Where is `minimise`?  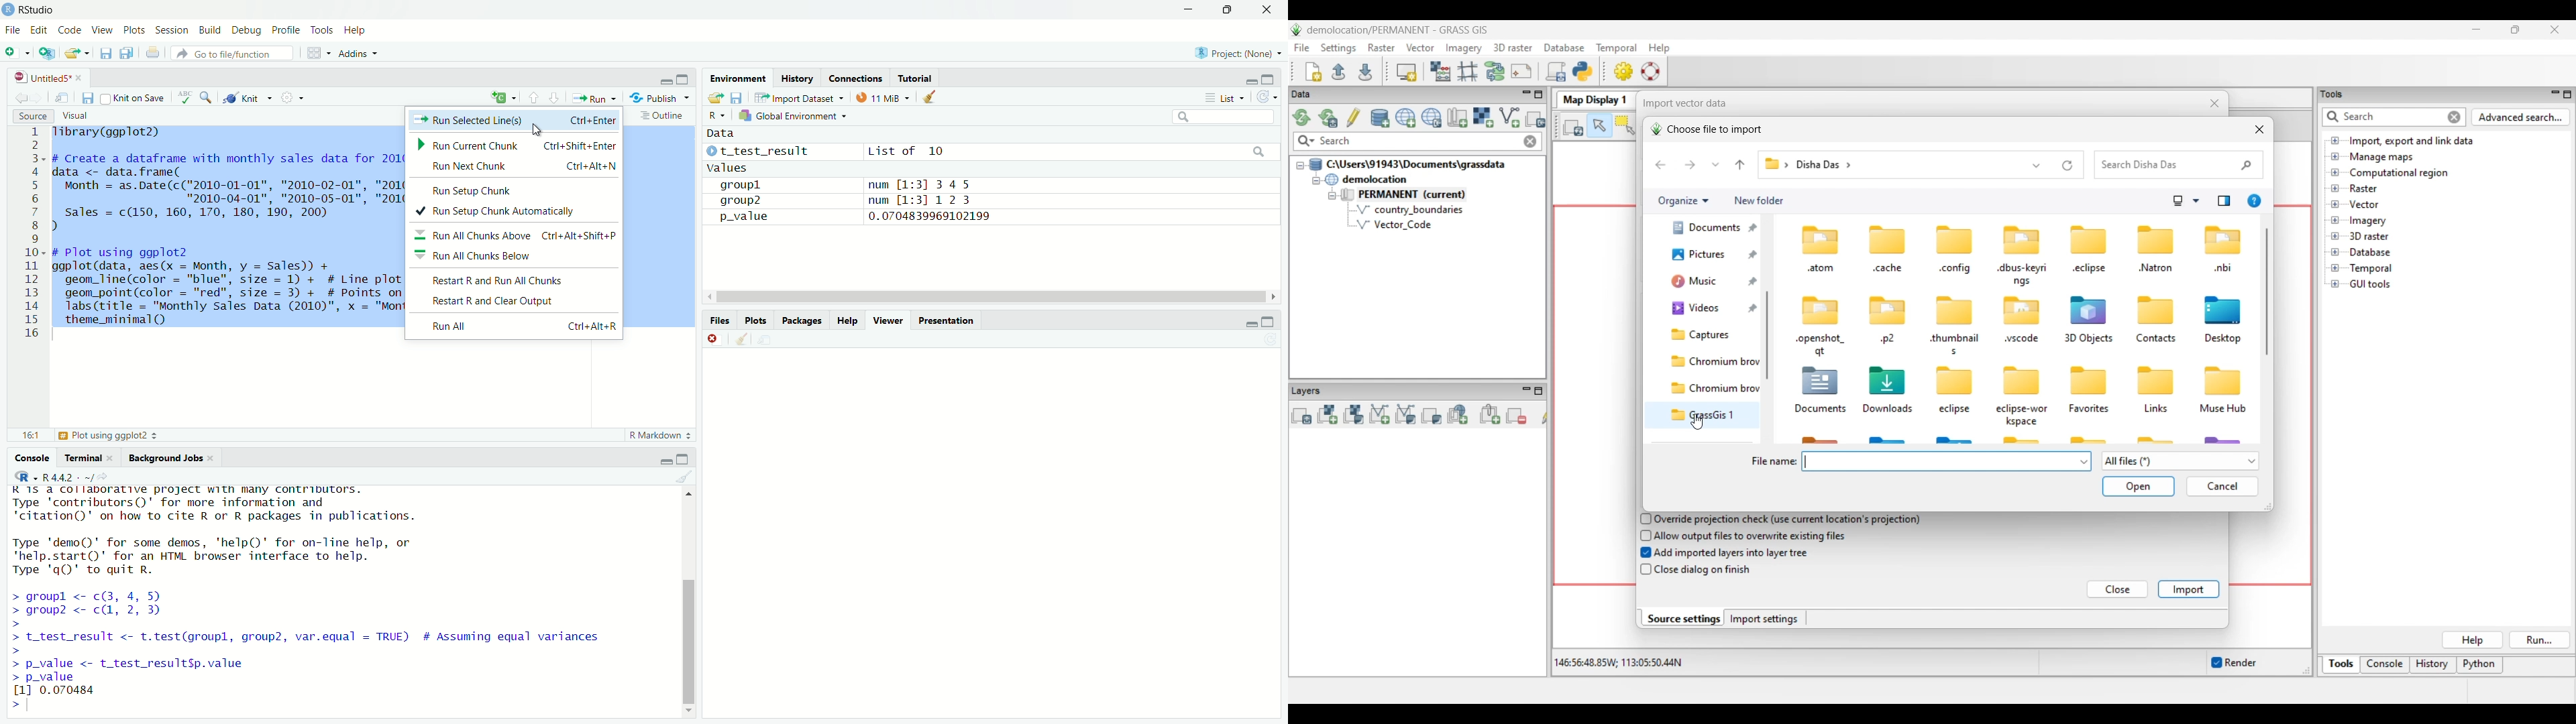
minimise is located at coordinates (663, 78).